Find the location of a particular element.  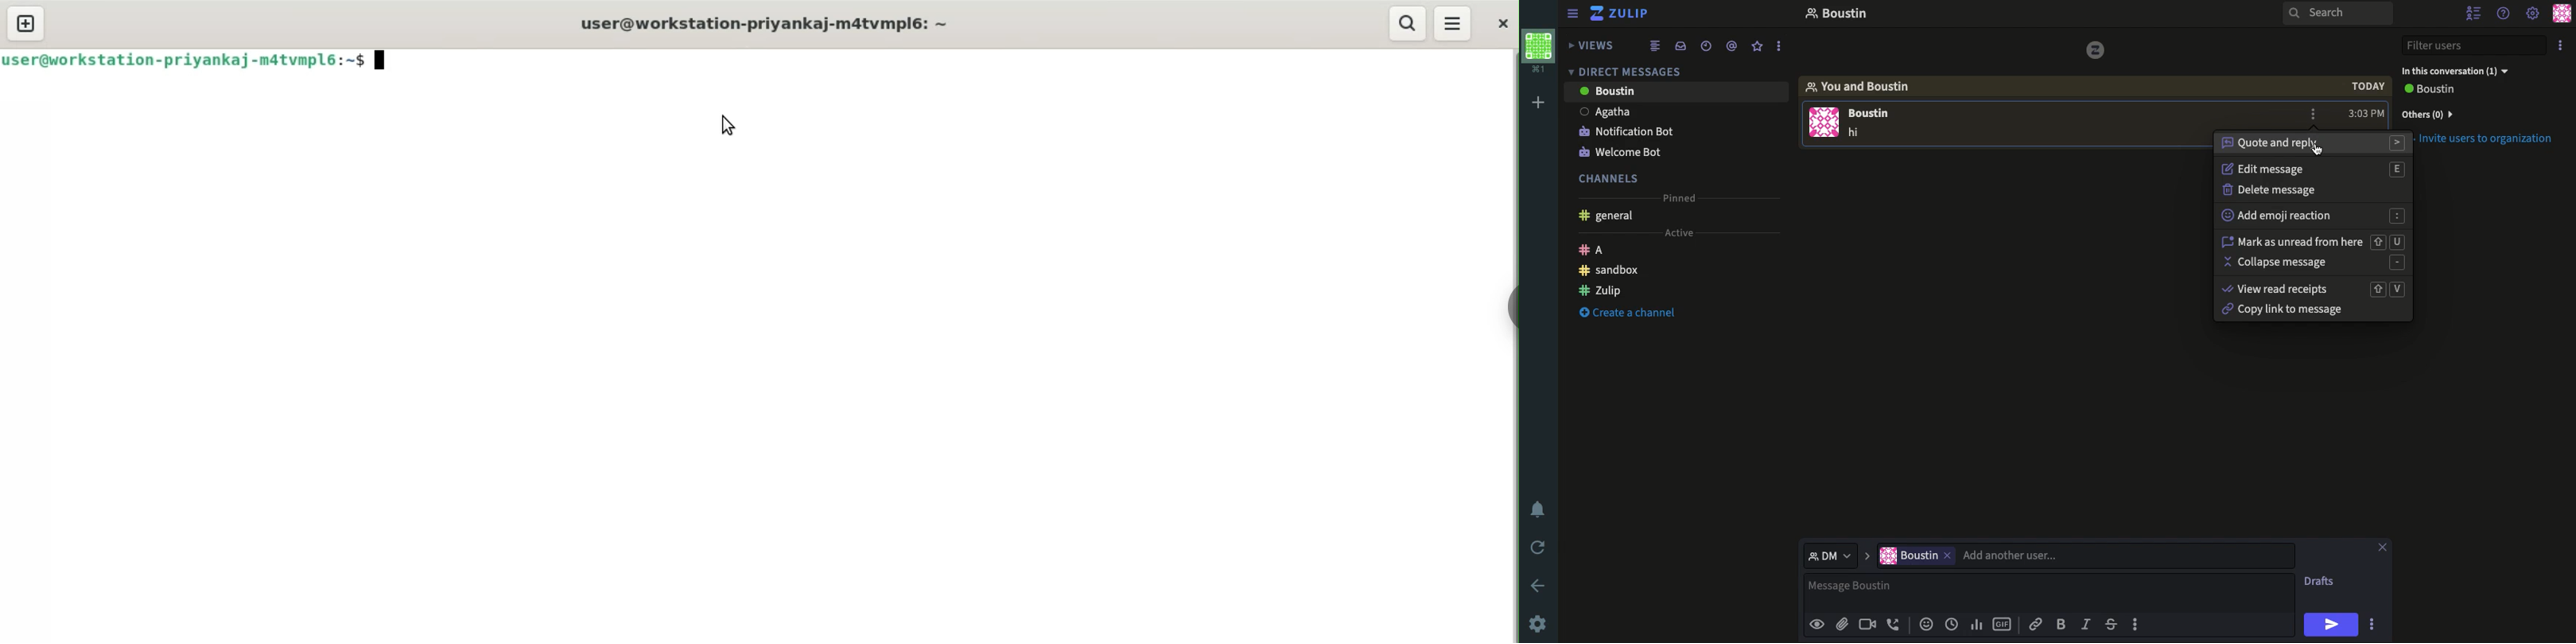

Bol is located at coordinates (2064, 625).